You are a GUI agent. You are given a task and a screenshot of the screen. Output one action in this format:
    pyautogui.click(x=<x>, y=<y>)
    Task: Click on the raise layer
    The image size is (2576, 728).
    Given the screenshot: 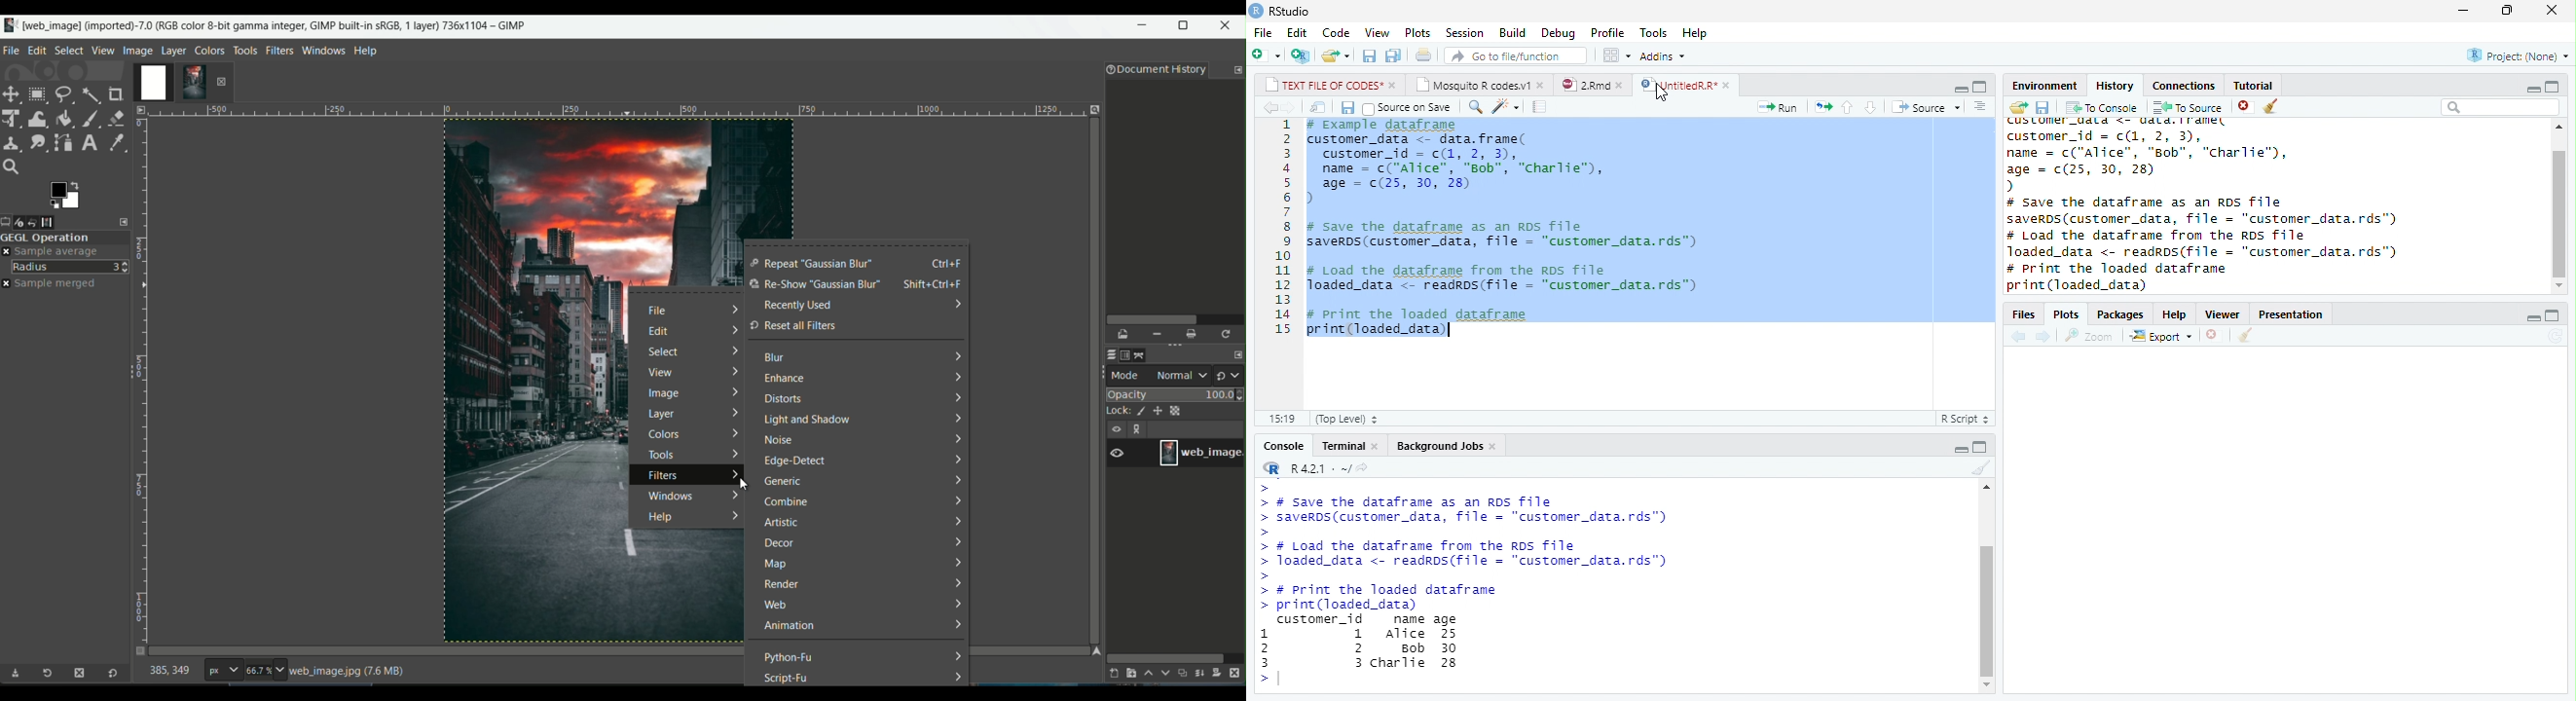 What is the action you would take?
    pyautogui.click(x=1147, y=675)
    